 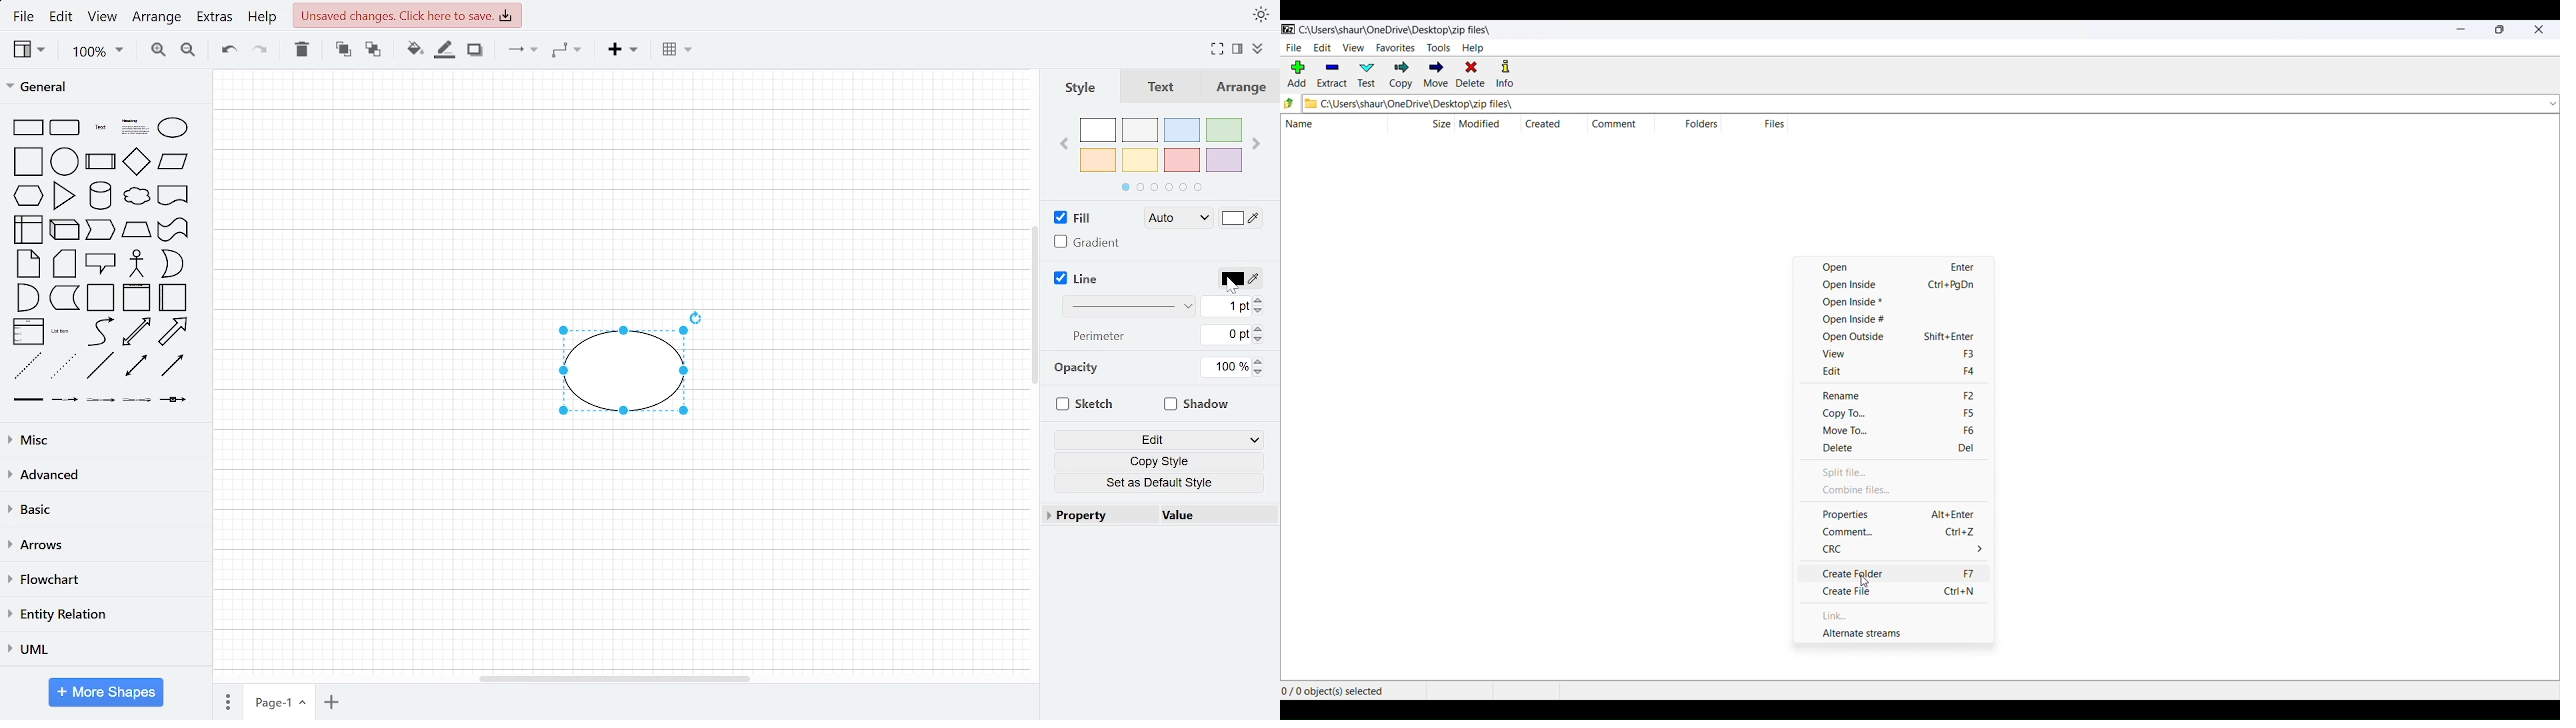 What do you see at coordinates (1915, 393) in the screenshot?
I see `RENAME` at bounding box center [1915, 393].